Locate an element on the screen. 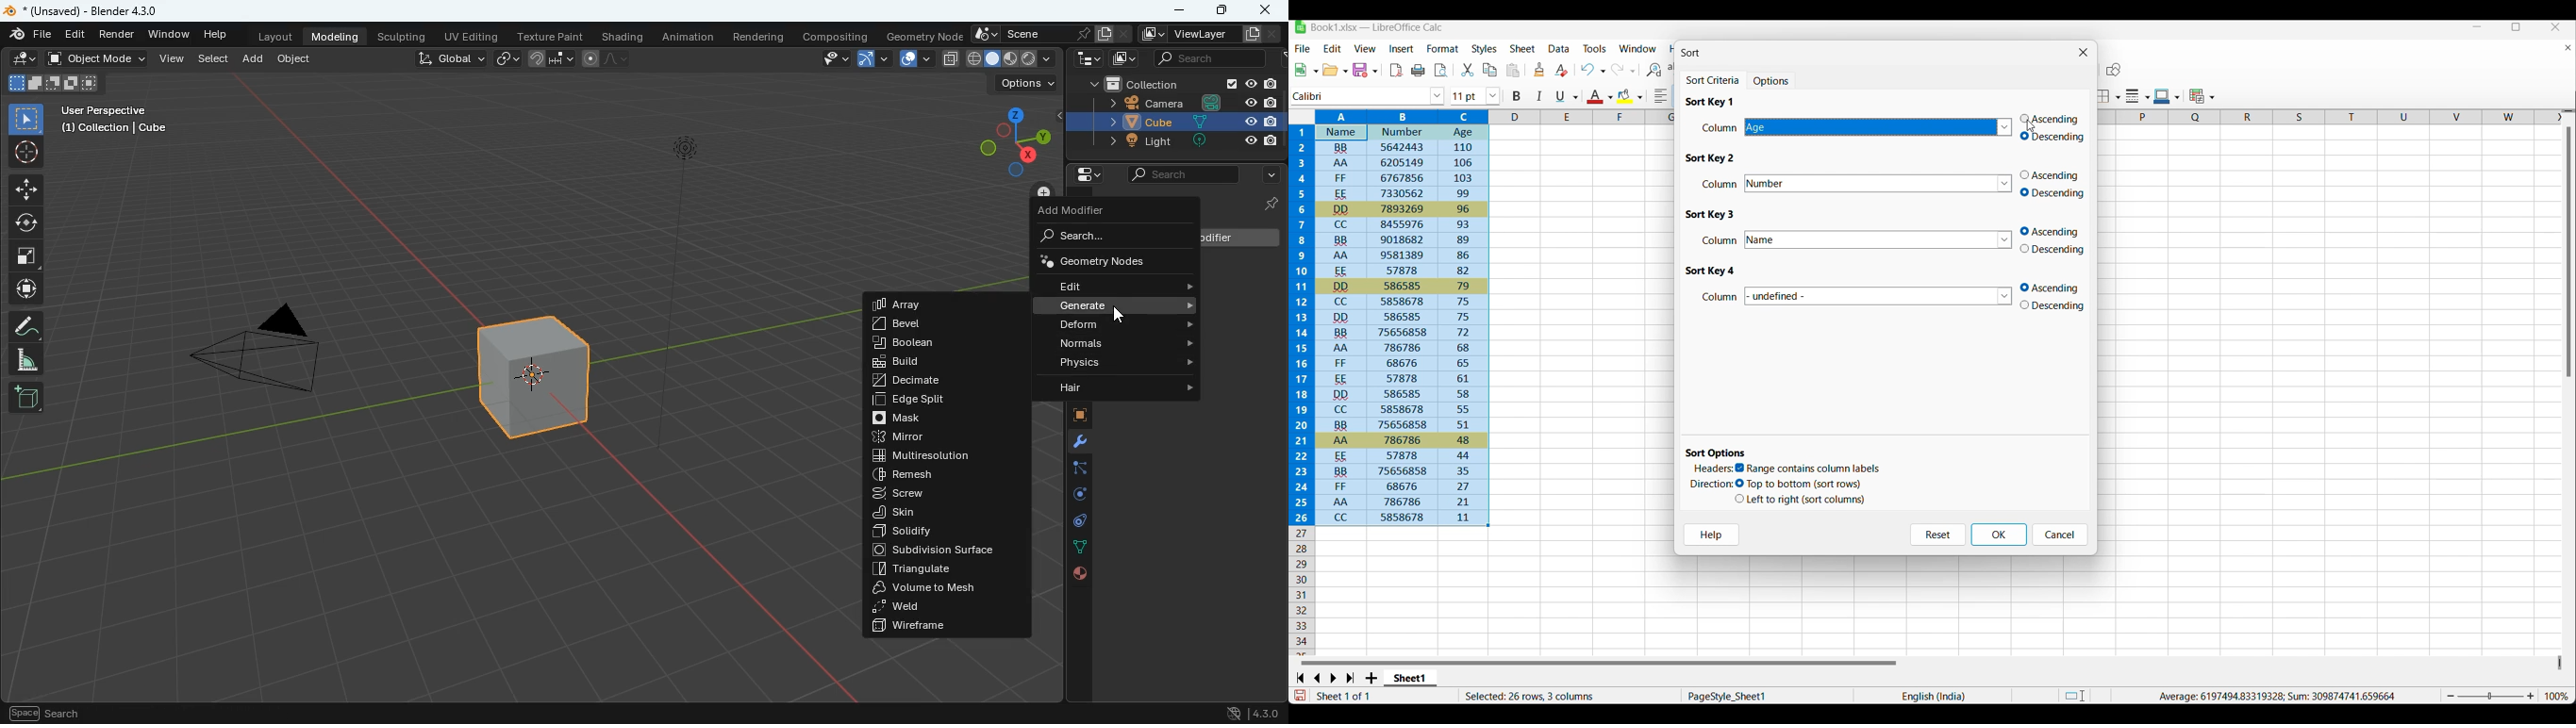  Indicates sort by column is located at coordinates (1720, 297).